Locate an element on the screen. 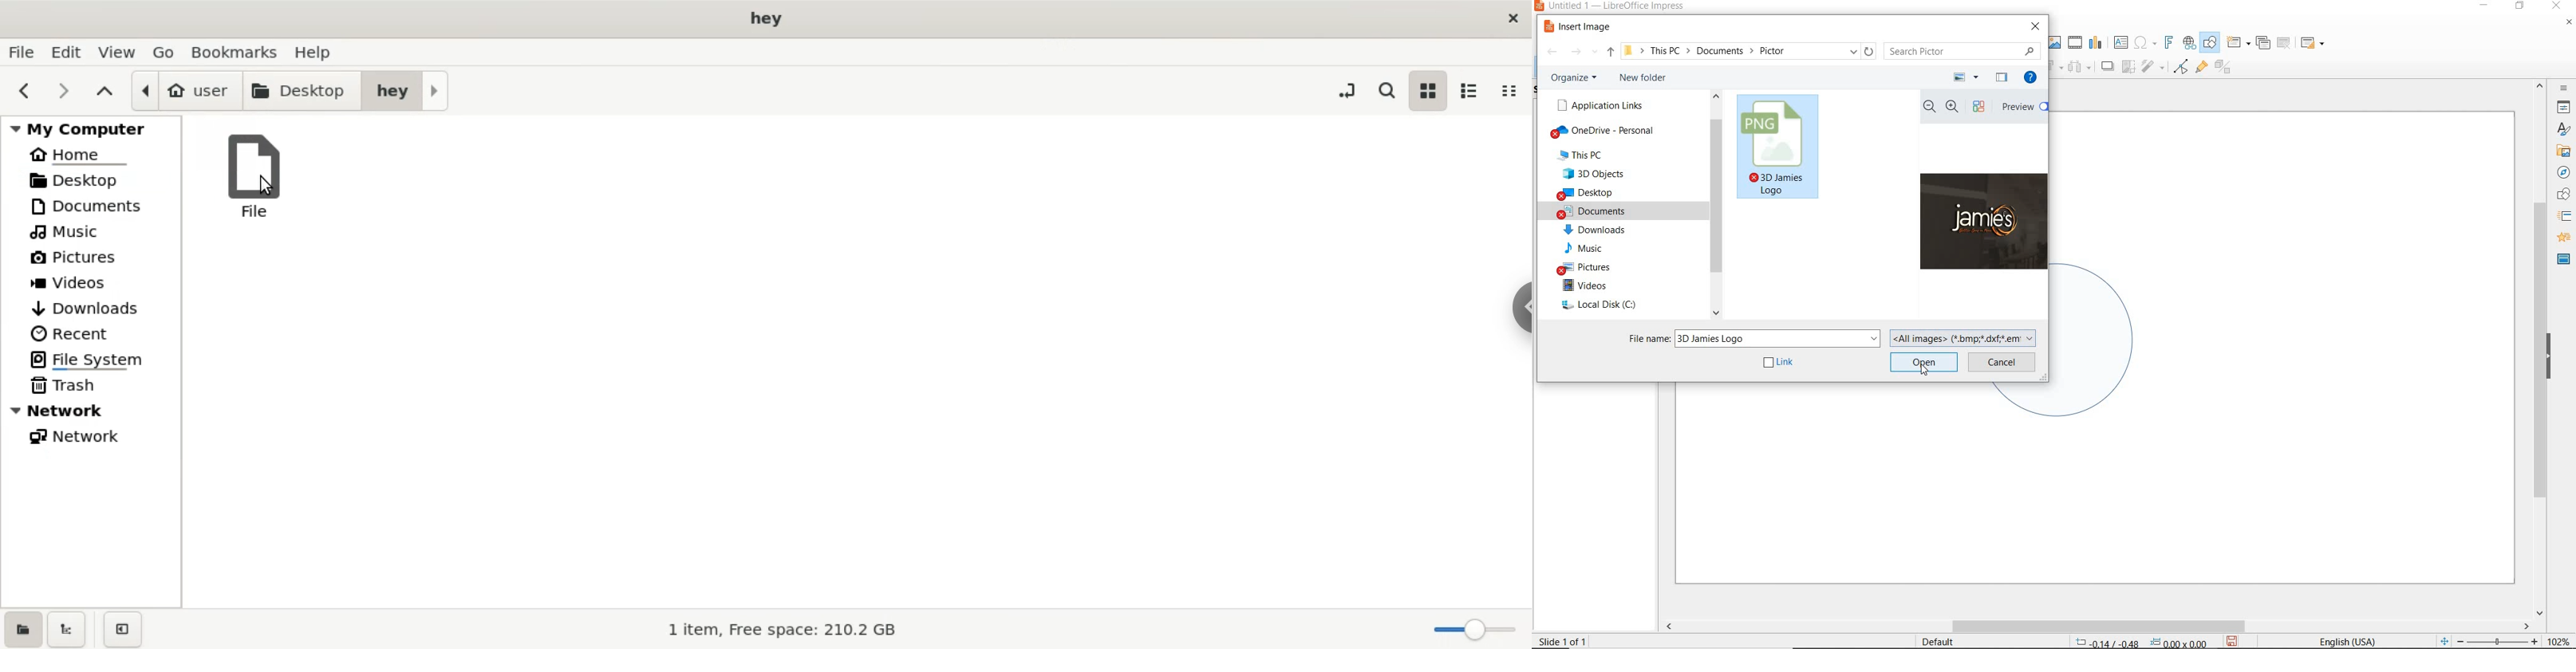 The width and height of the screenshot is (2576, 672). insert text box is located at coordinates (2121, 42).